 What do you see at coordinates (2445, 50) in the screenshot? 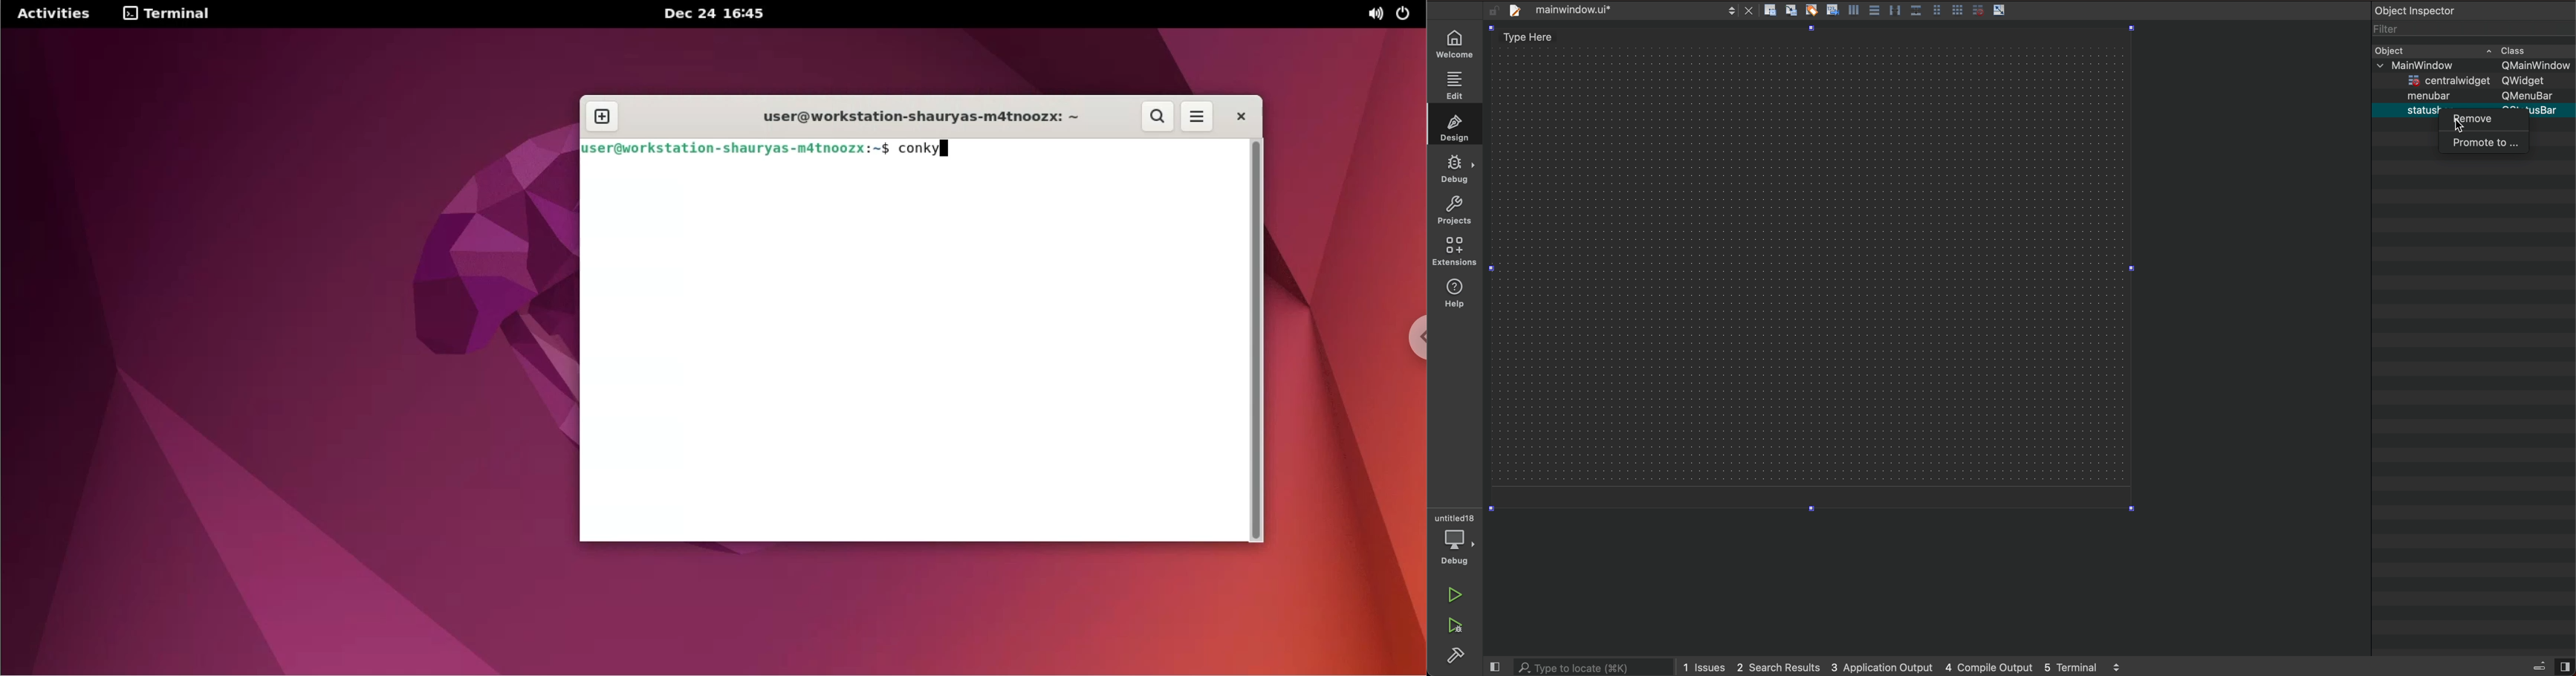
I see `bject cass` at bounding box center [2445, 50].